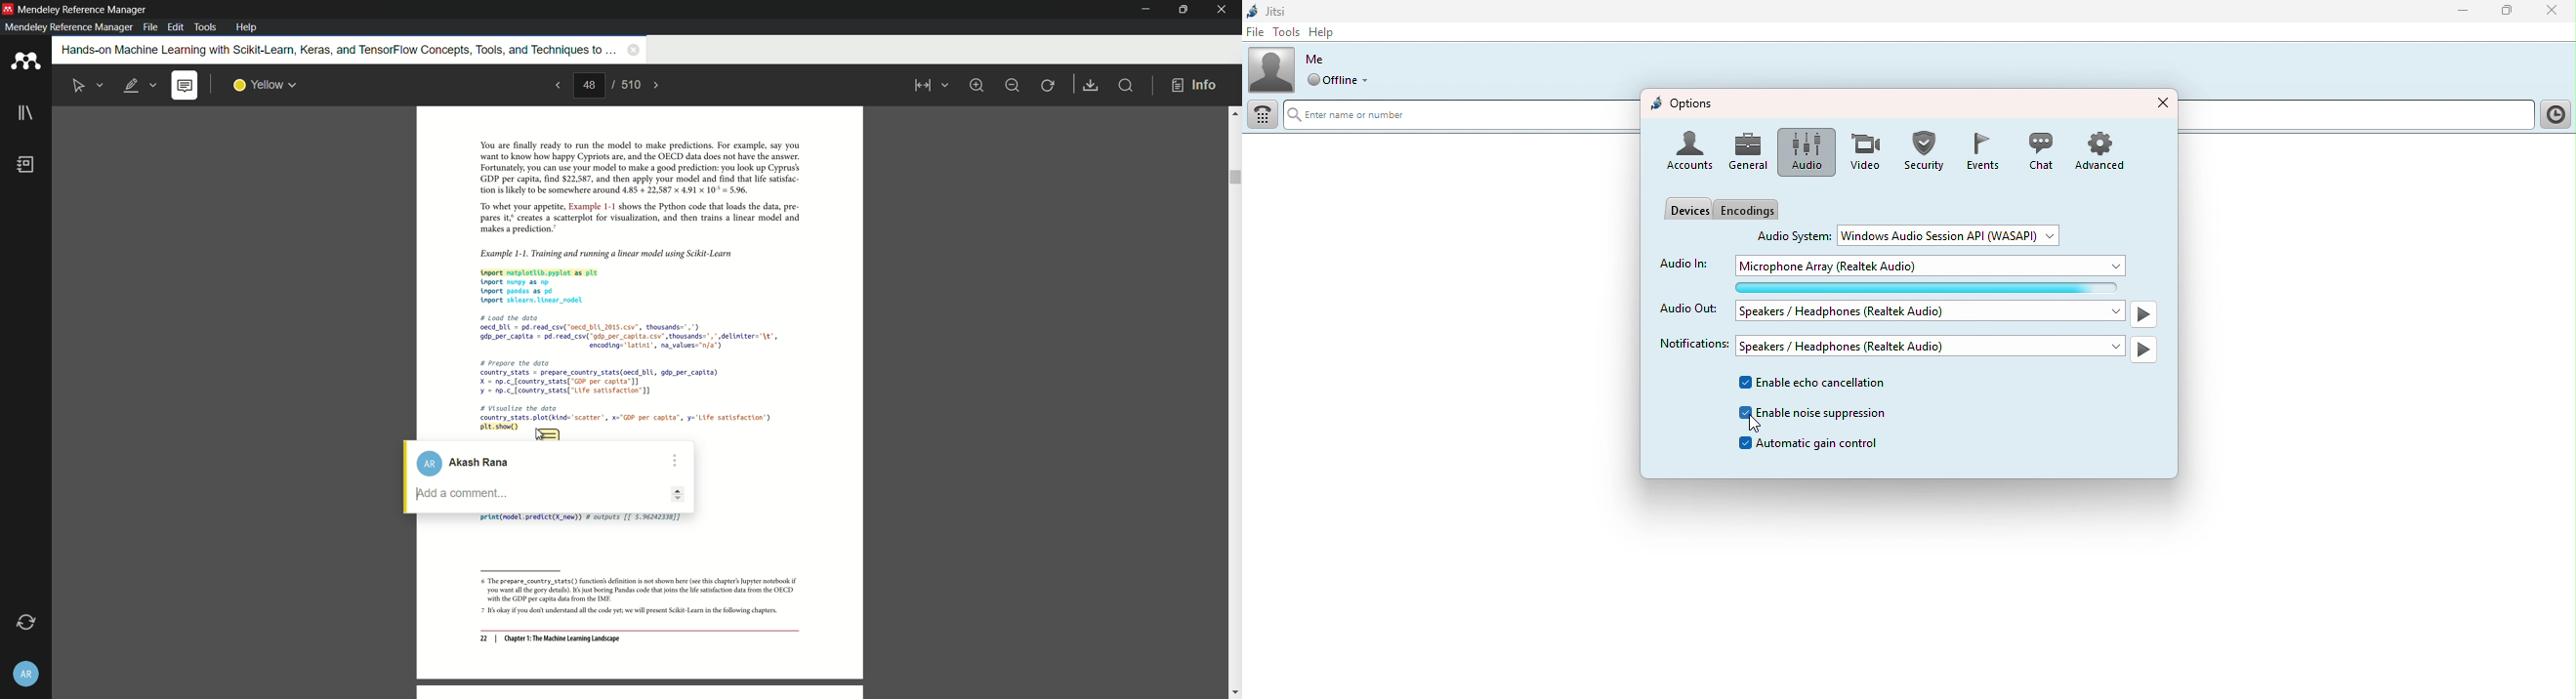  What do you see at coordinates (2510, 13) in the screenshot?
I see `Maximize` at bounding box center [2510, 13].